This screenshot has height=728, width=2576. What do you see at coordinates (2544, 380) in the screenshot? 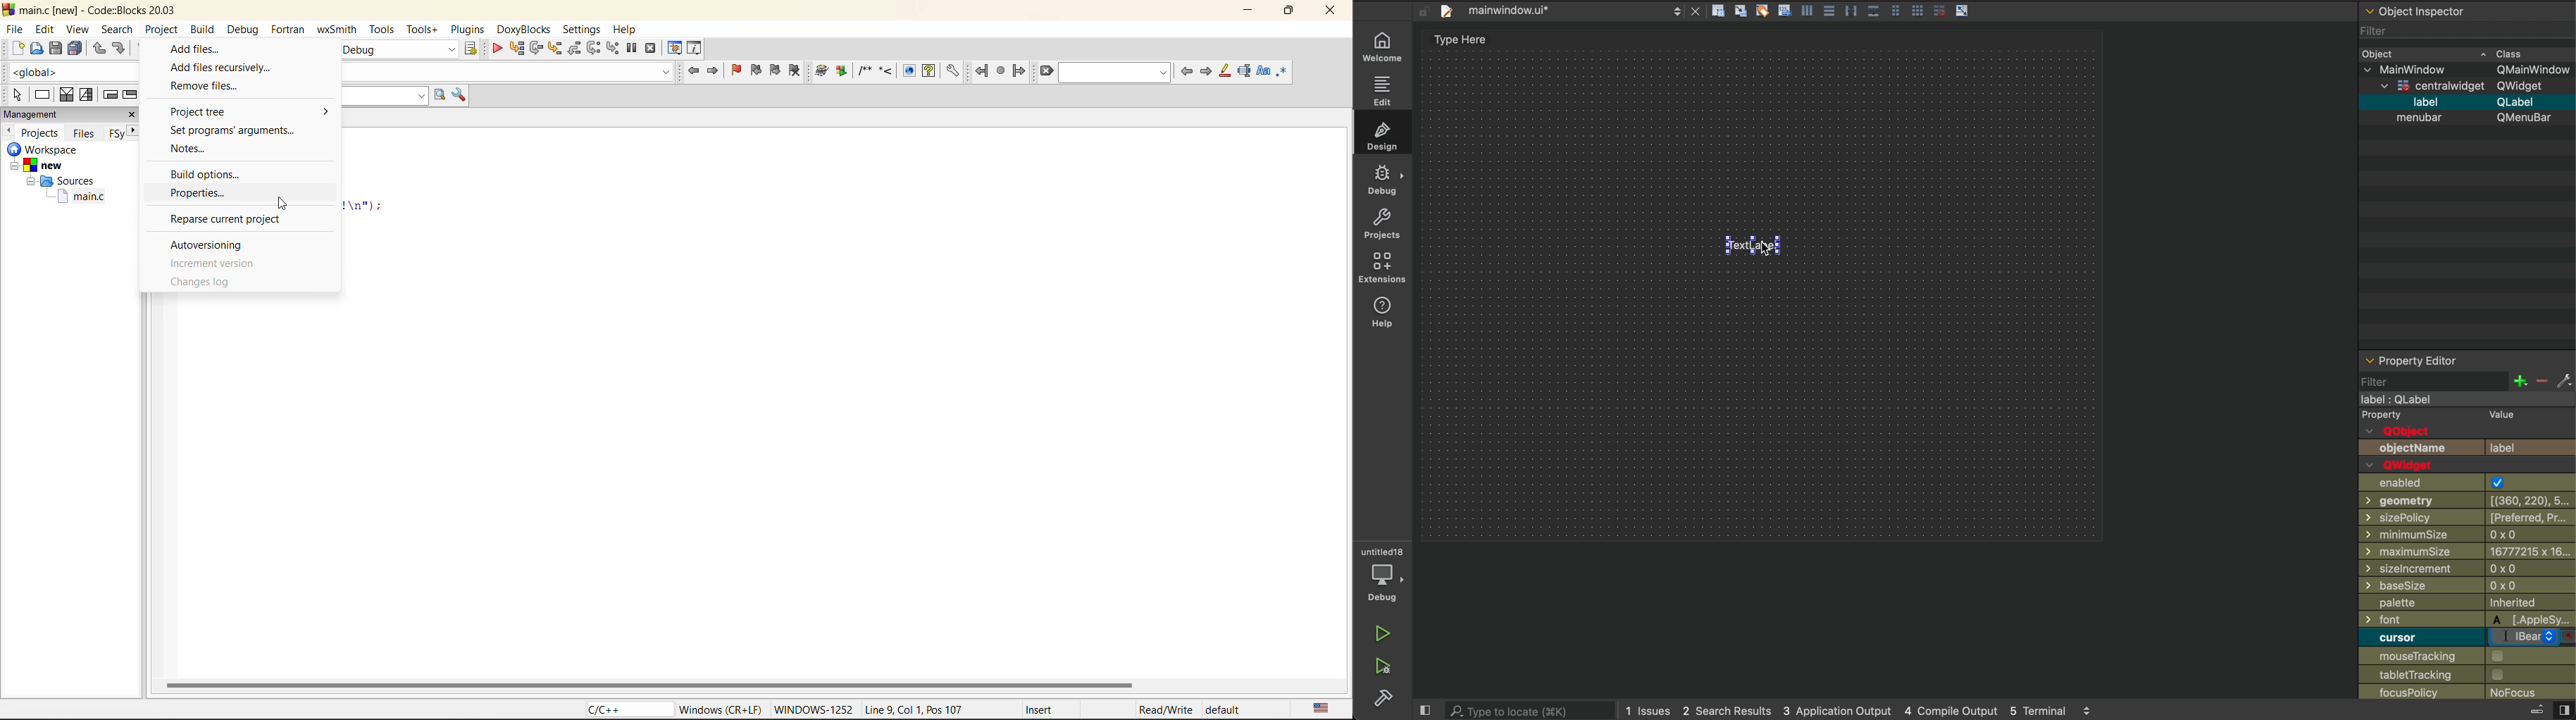
I see `decrease` at bounding box center [2544, 380].